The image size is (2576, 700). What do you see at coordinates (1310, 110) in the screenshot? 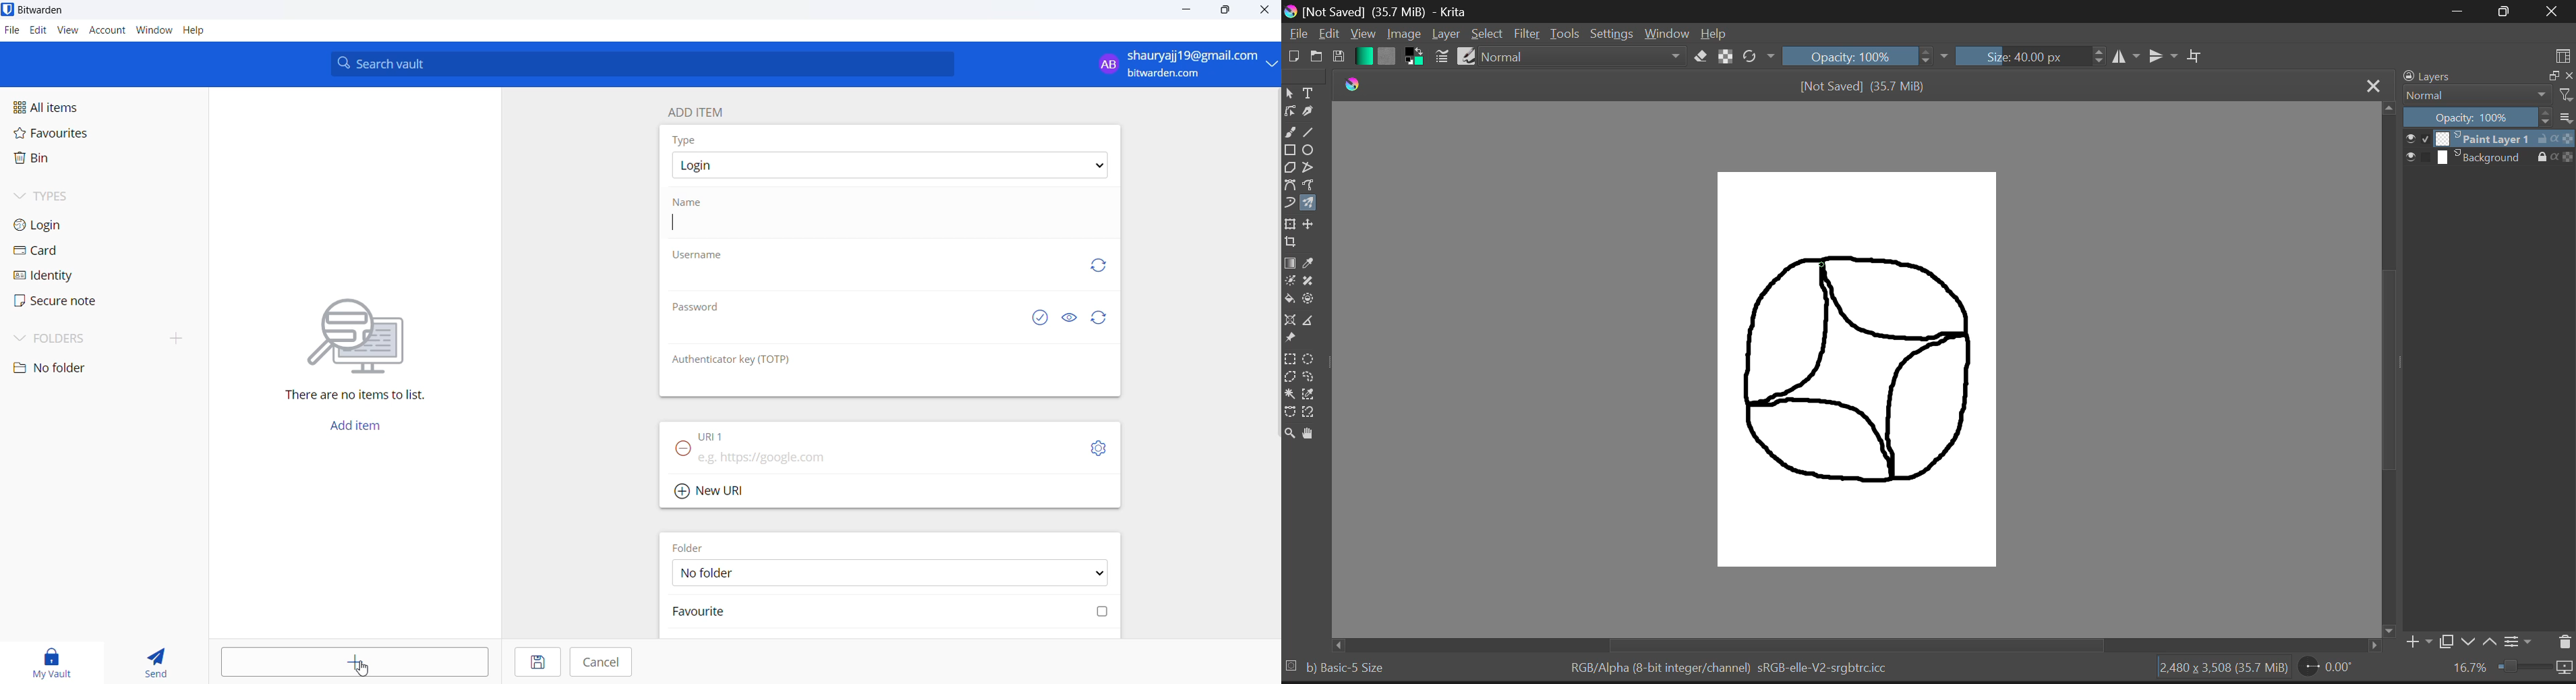
I see `Calligraphic Tool` at bounding box center [1310, 110].